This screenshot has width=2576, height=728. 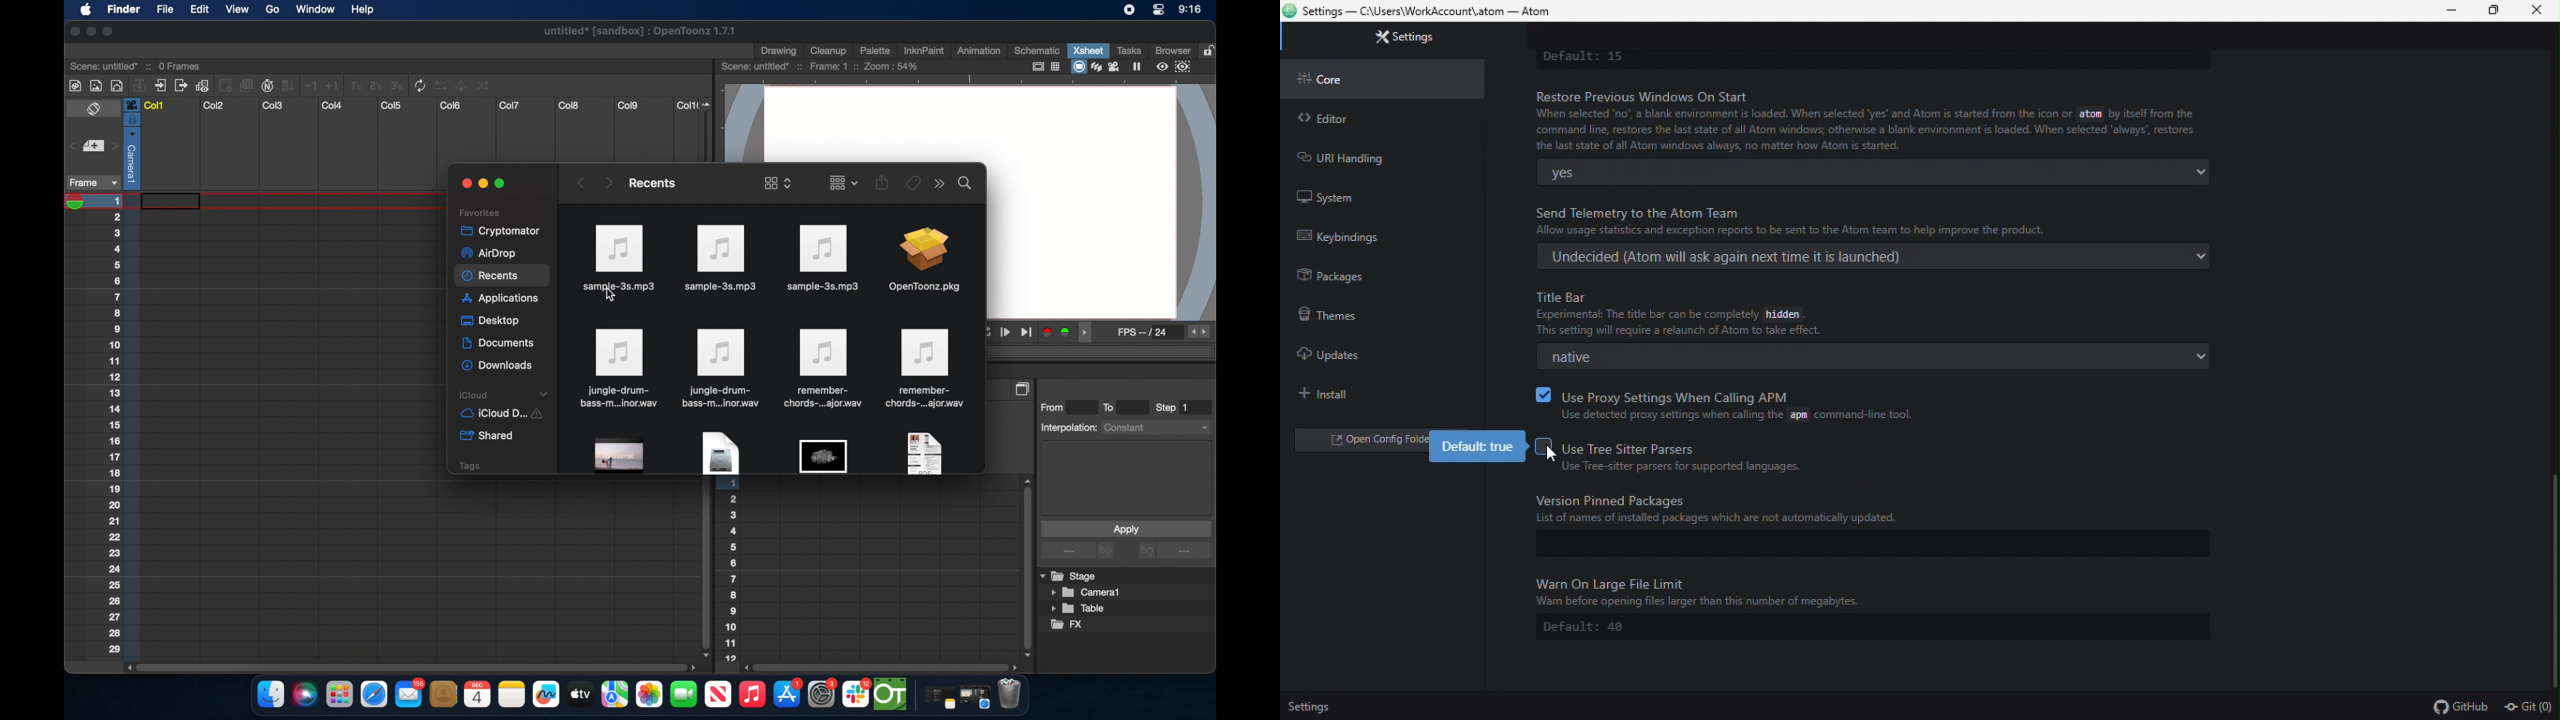 What do you see at coordinates (477, 694) in the screenshot?
I see `calendar` at bounding box center [477, 694].